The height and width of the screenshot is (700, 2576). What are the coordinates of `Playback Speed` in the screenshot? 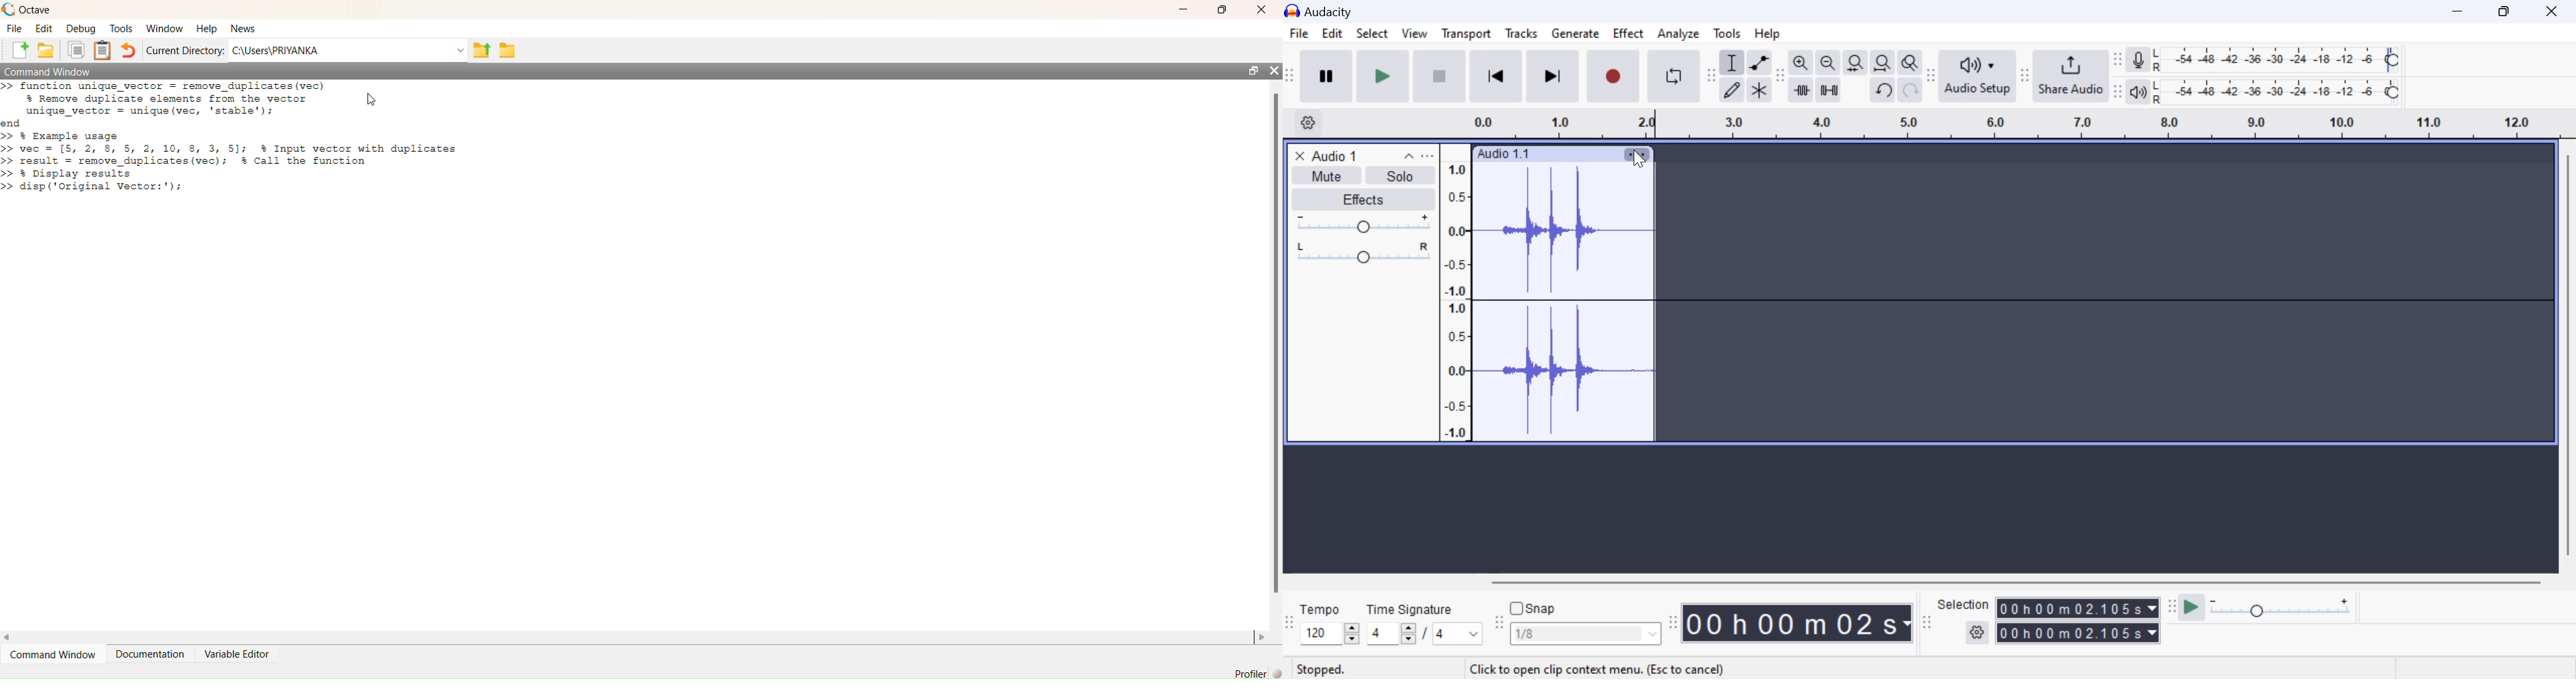 It's located at (2288, 609).